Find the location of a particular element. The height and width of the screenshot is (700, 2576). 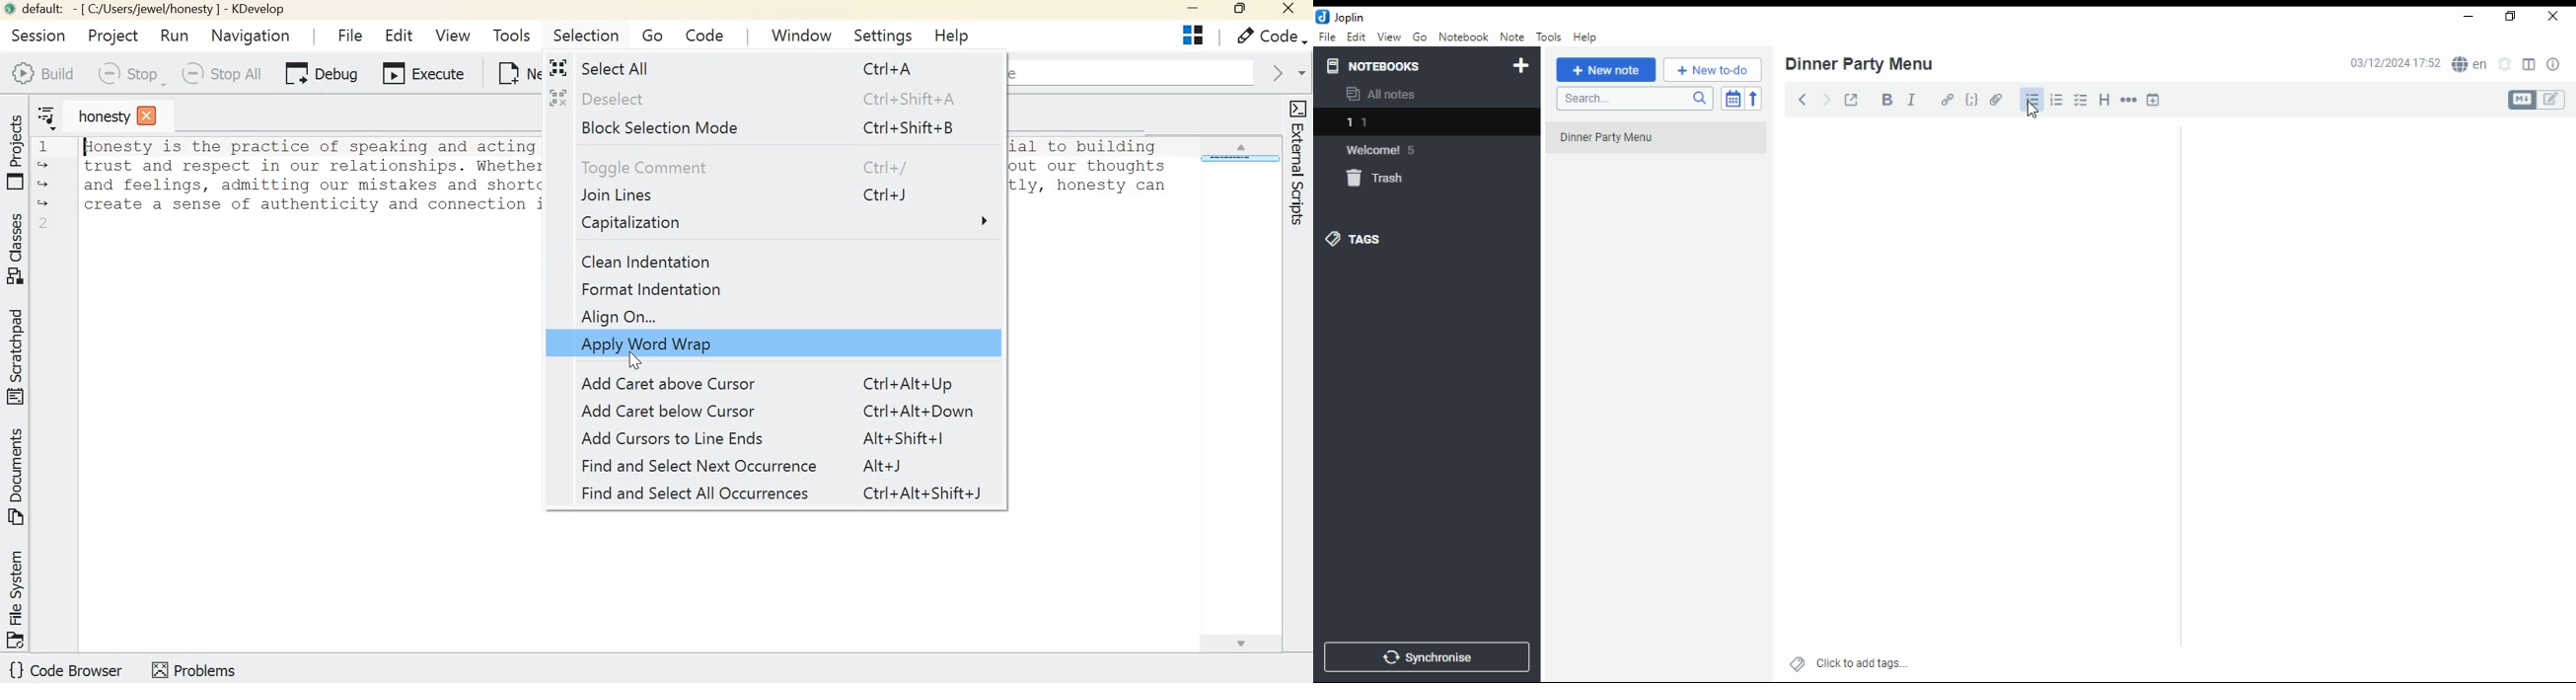

Navigation is located at coordinates (252, 35).